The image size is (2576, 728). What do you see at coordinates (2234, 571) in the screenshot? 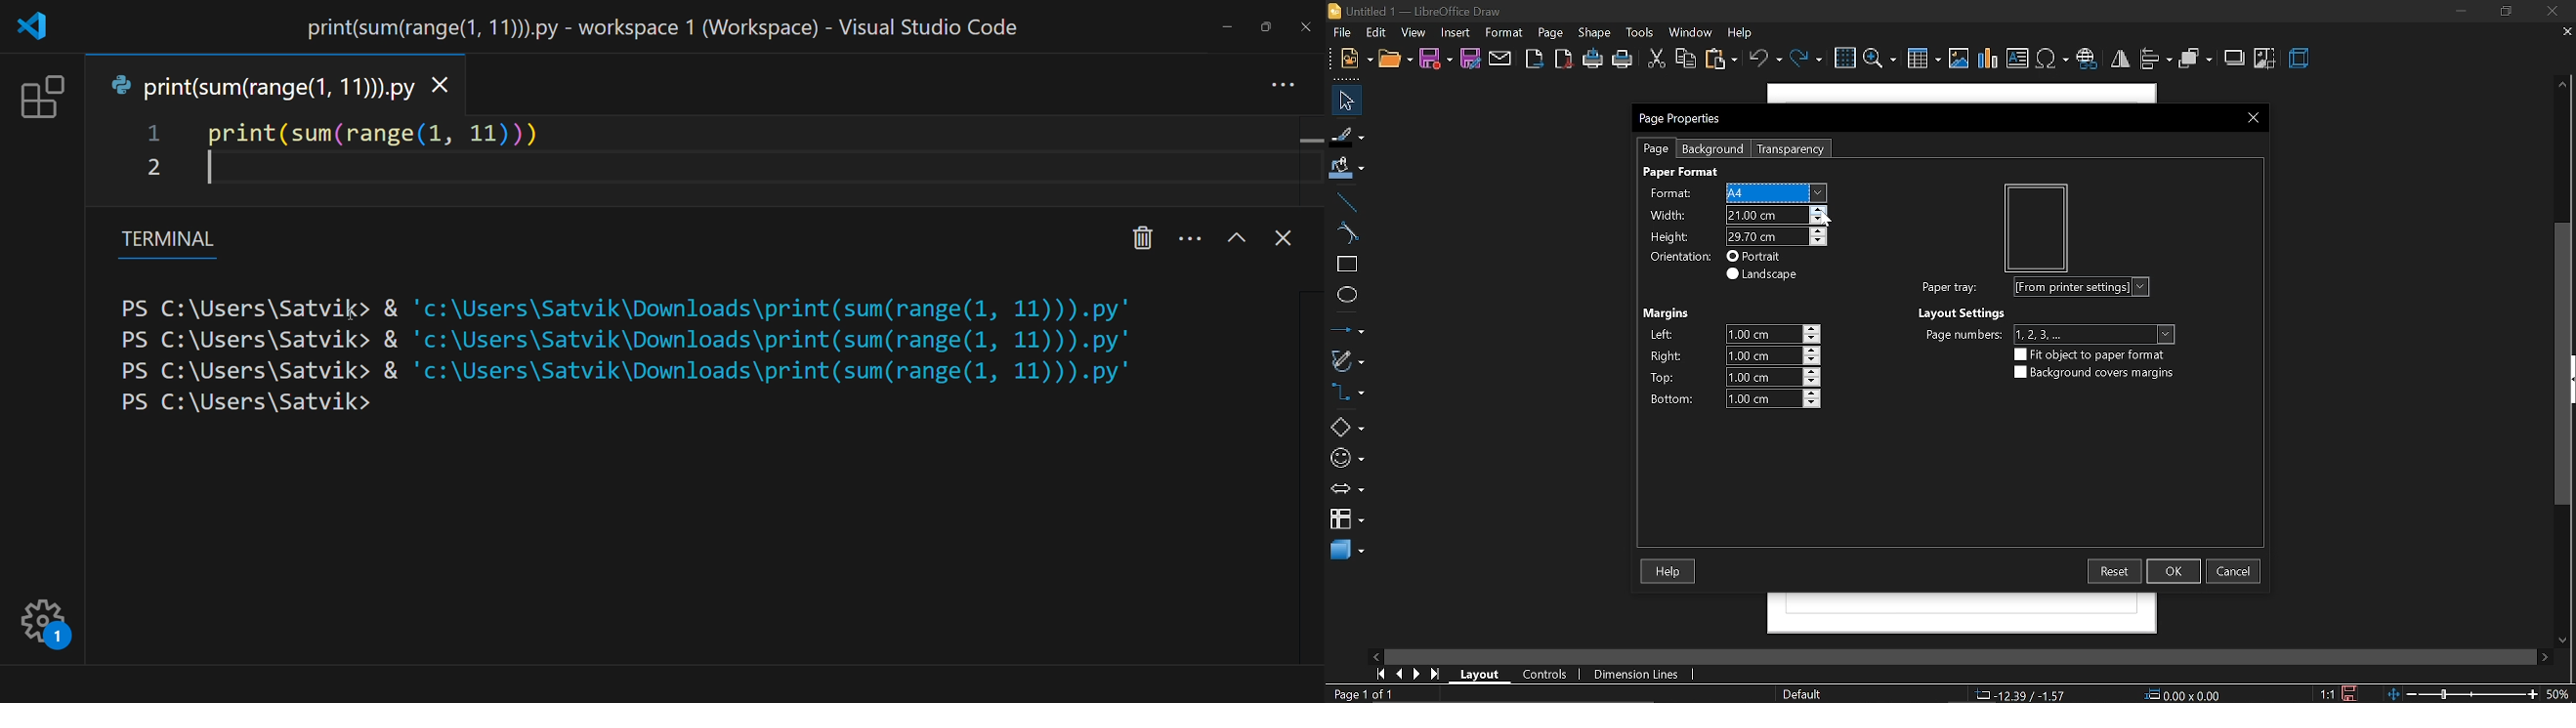
I see `cancel` at bounding box center [2234, 571].